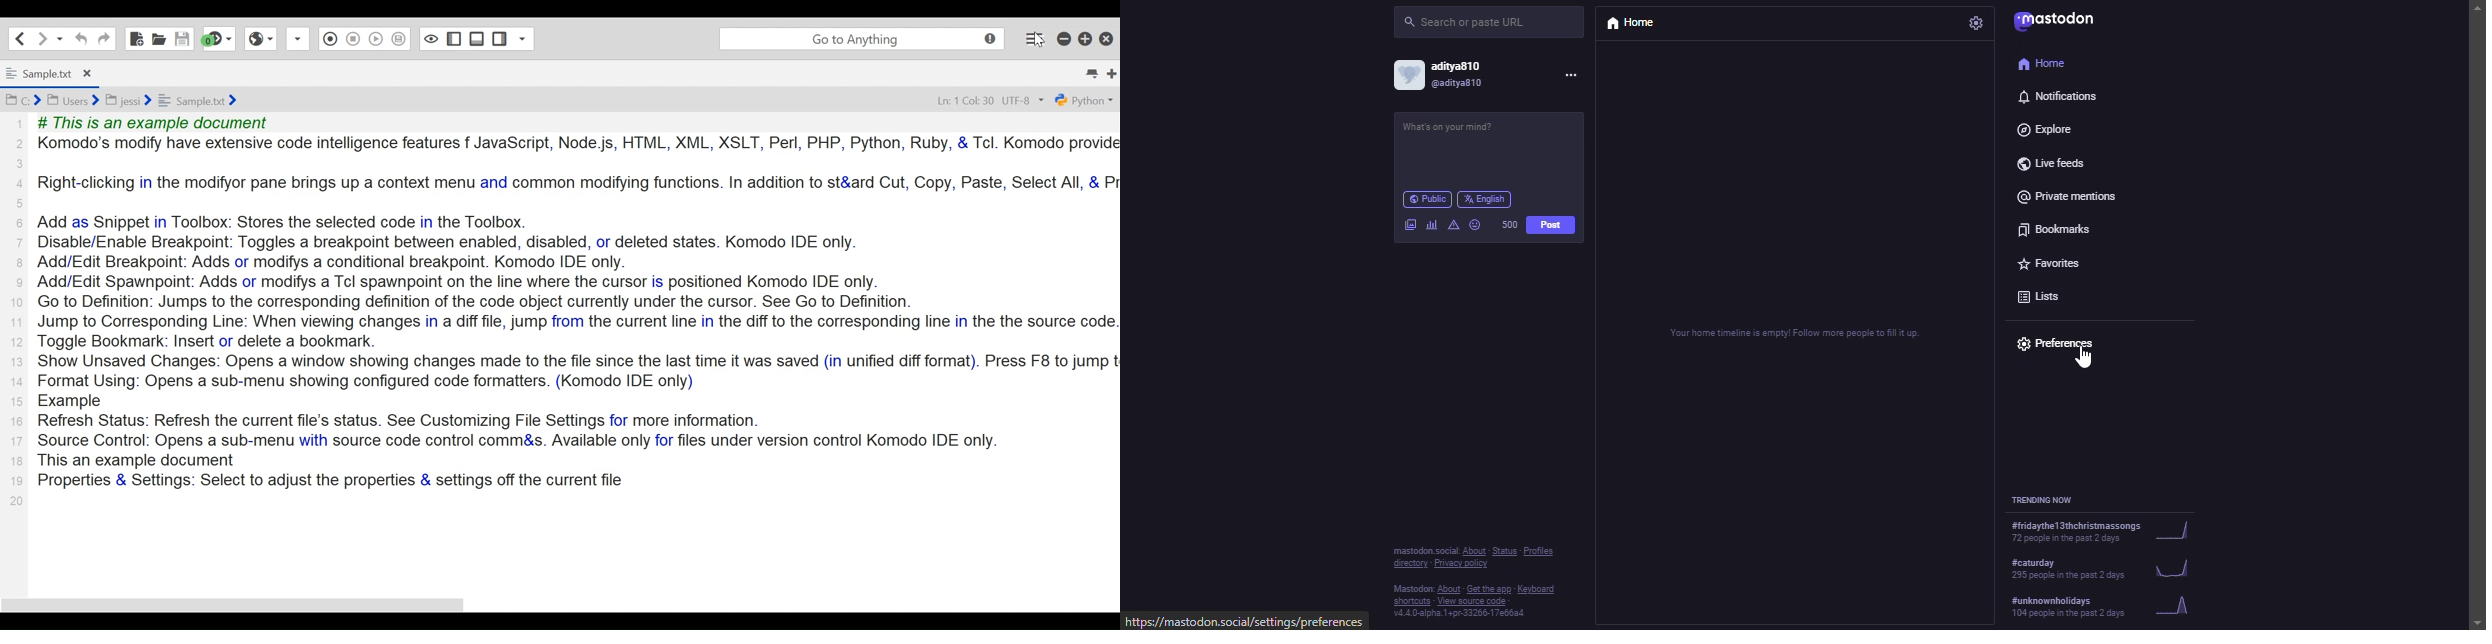  What do you see at coordinates (2478, 295) in the screenshot?
I see `scroll bar` at bounding box center [2478, 295].